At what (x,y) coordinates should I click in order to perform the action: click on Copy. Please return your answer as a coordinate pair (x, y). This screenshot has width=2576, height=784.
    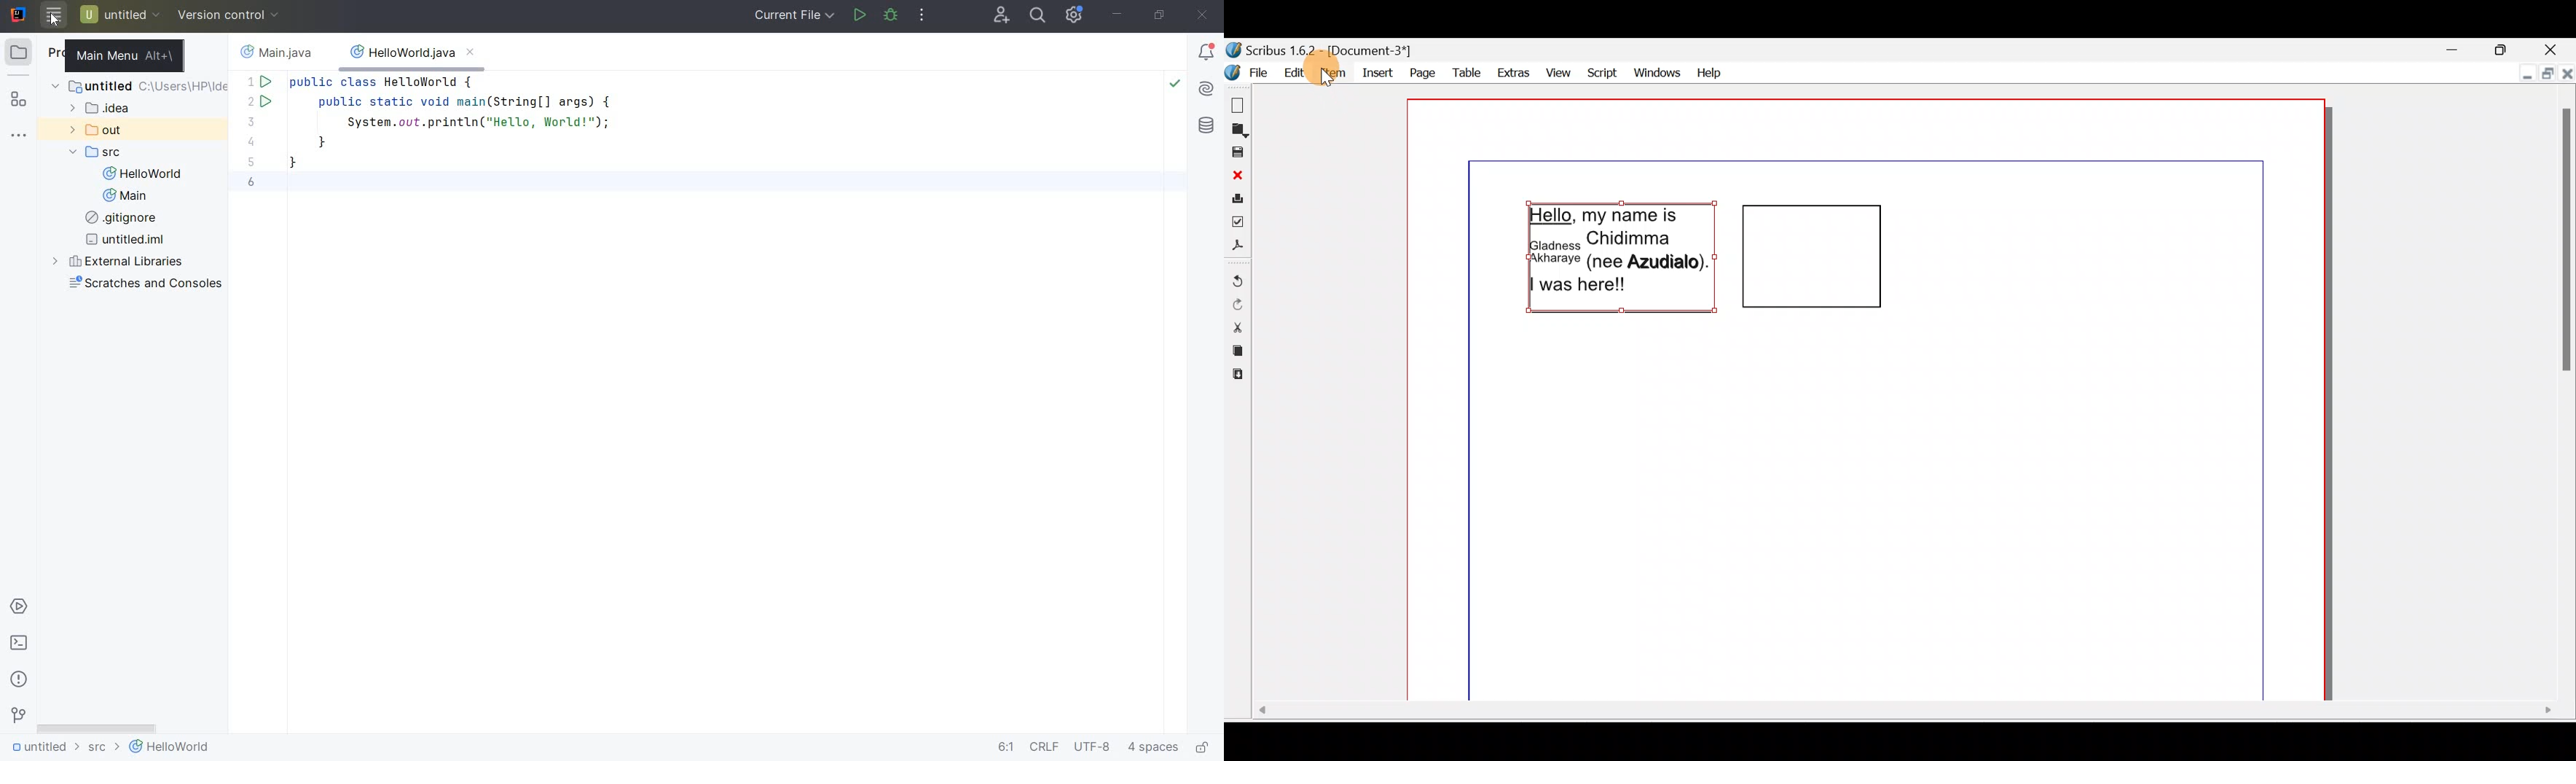
    Looking at the image, I should click on (1237, 351).